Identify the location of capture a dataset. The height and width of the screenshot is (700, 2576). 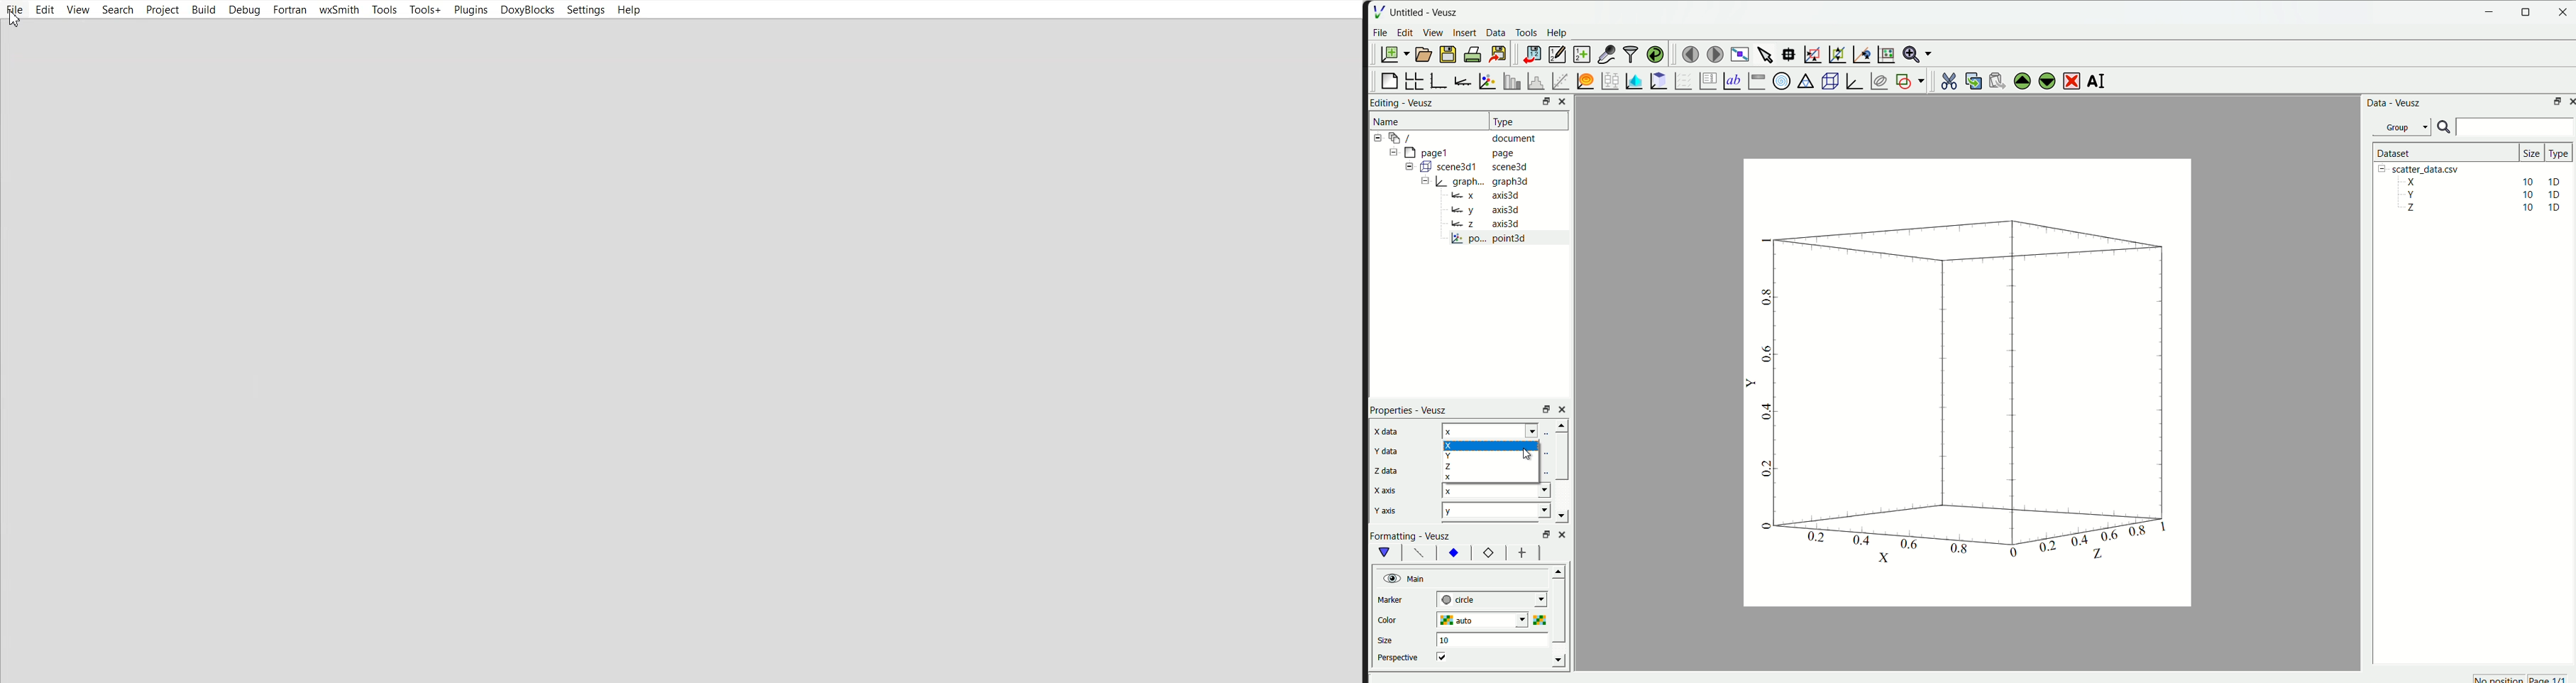
(1606, 52).